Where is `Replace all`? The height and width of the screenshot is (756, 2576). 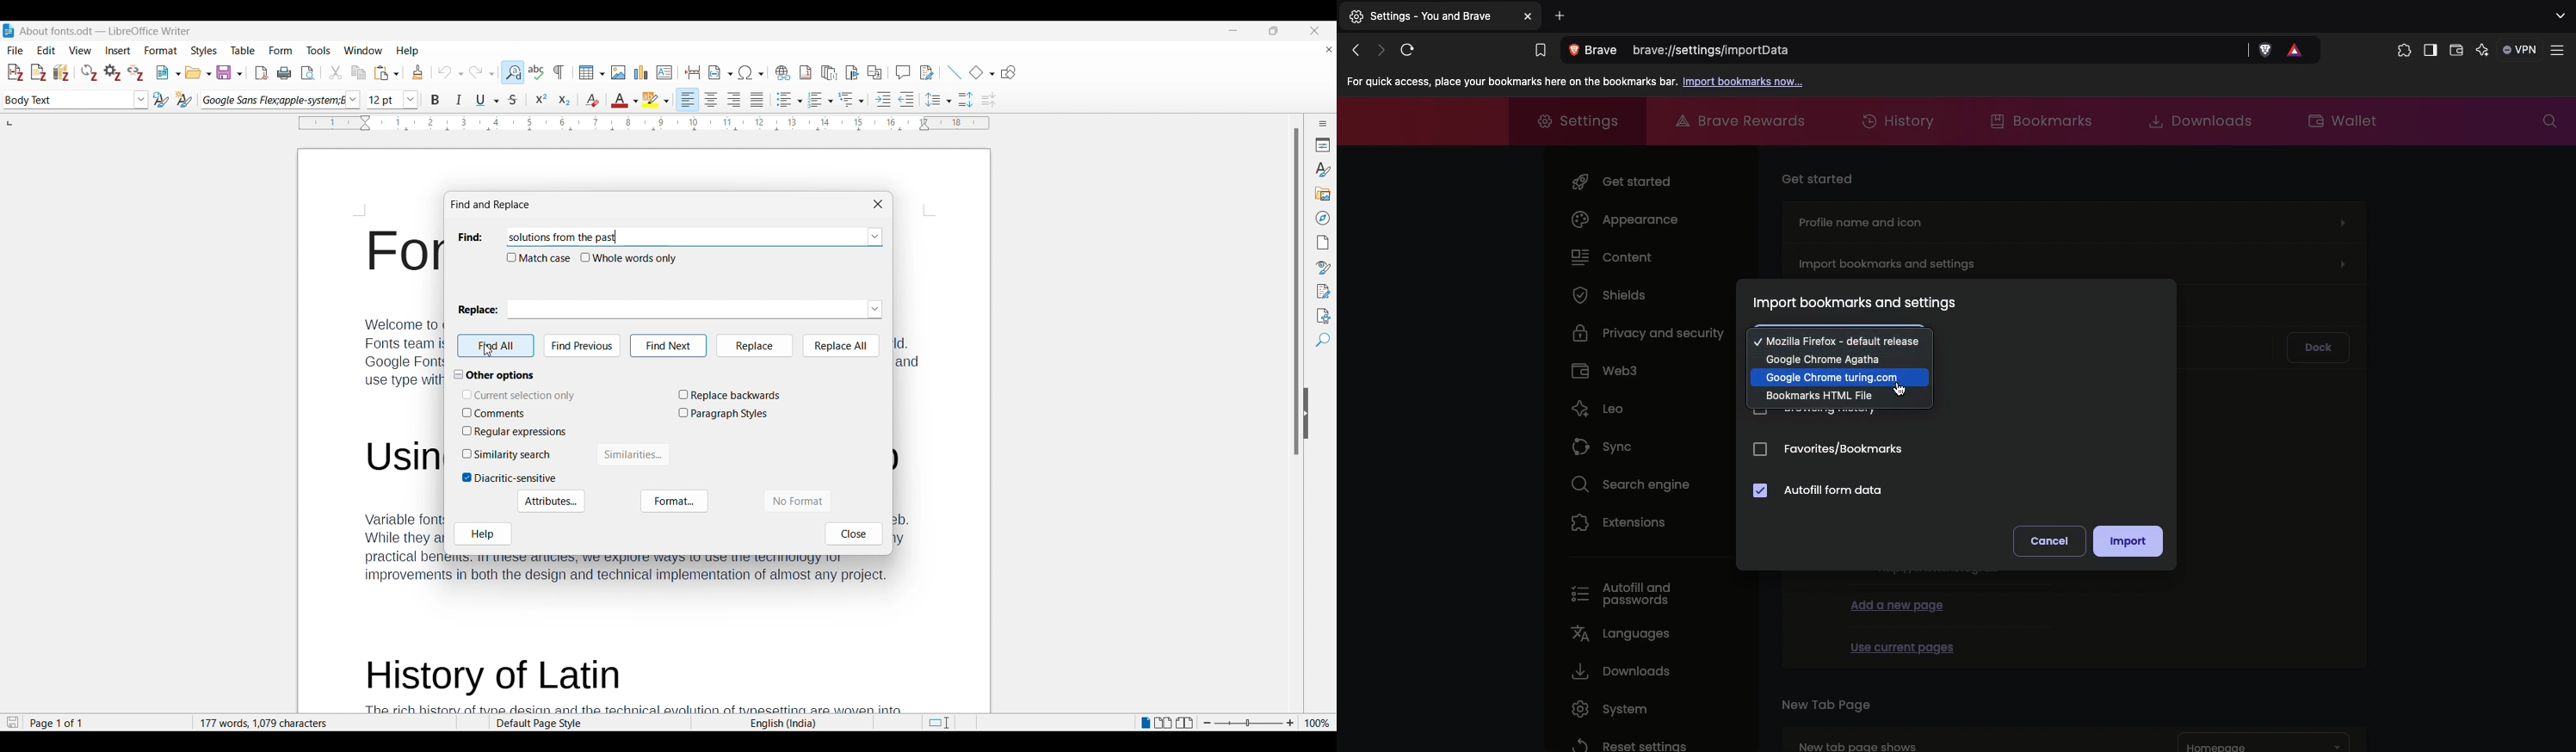
Replace all is located at coordinates (841, 347).